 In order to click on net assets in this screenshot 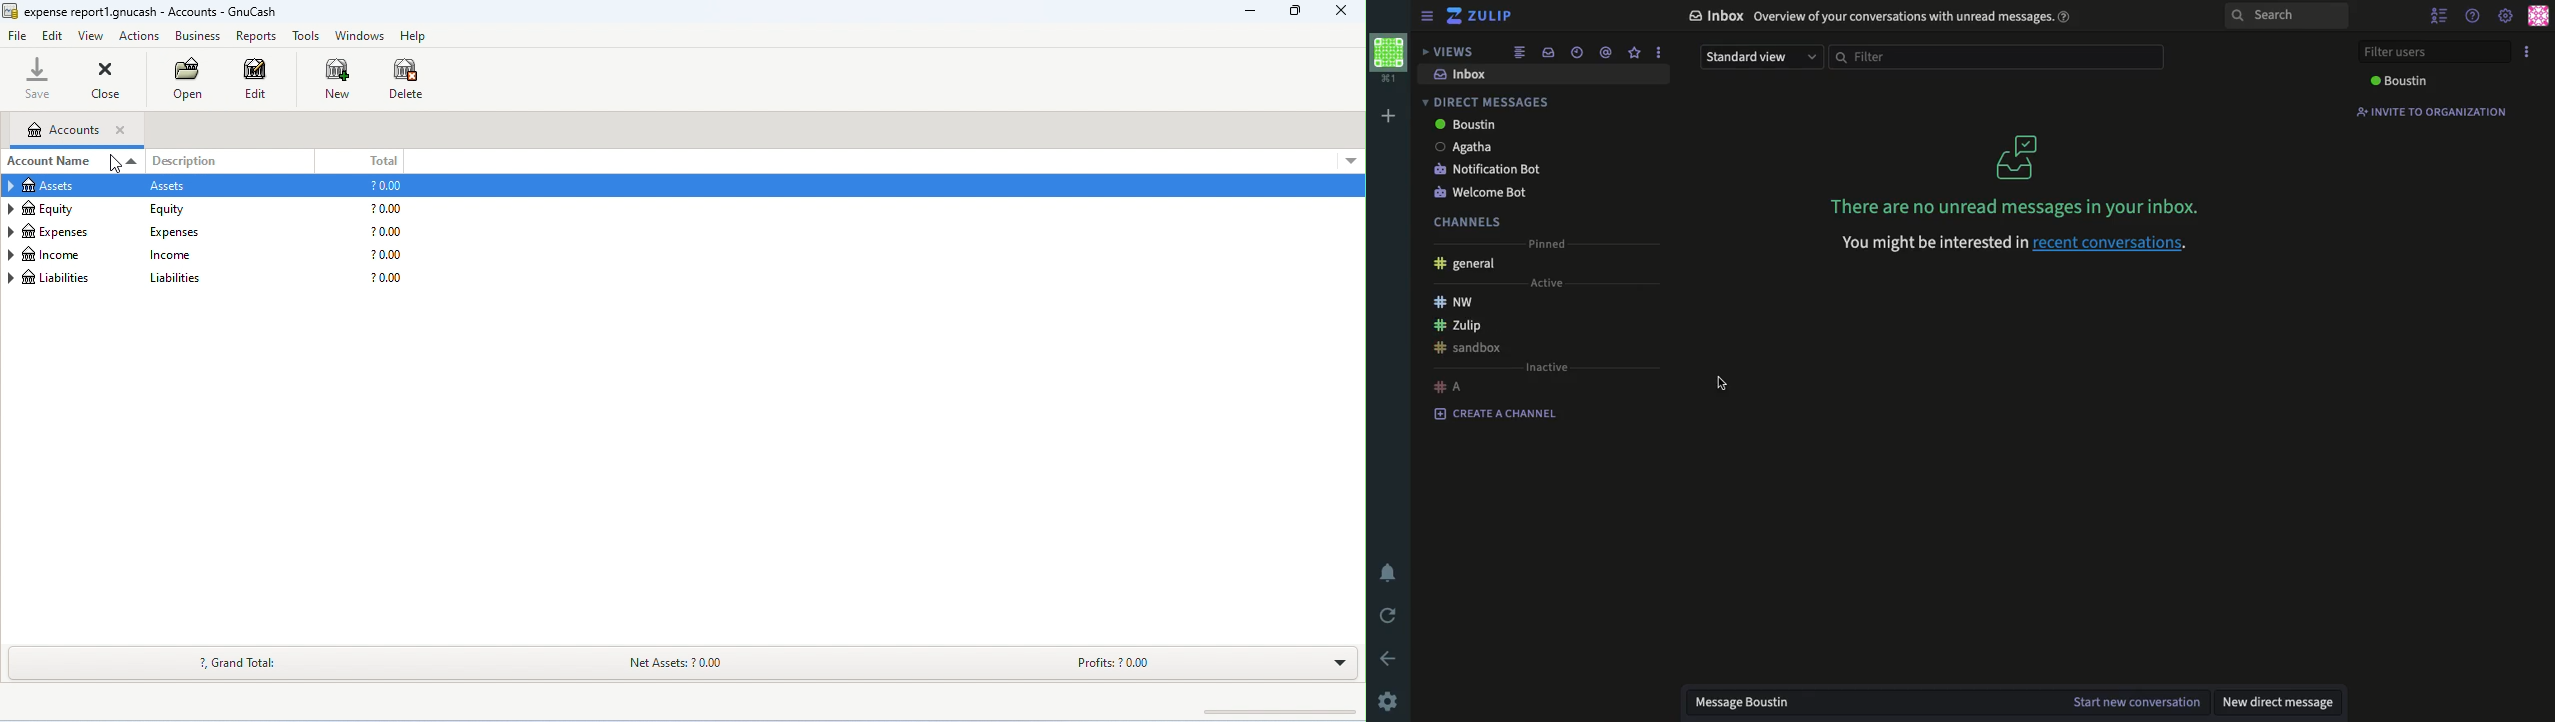, I will do `click(679, 663)`.